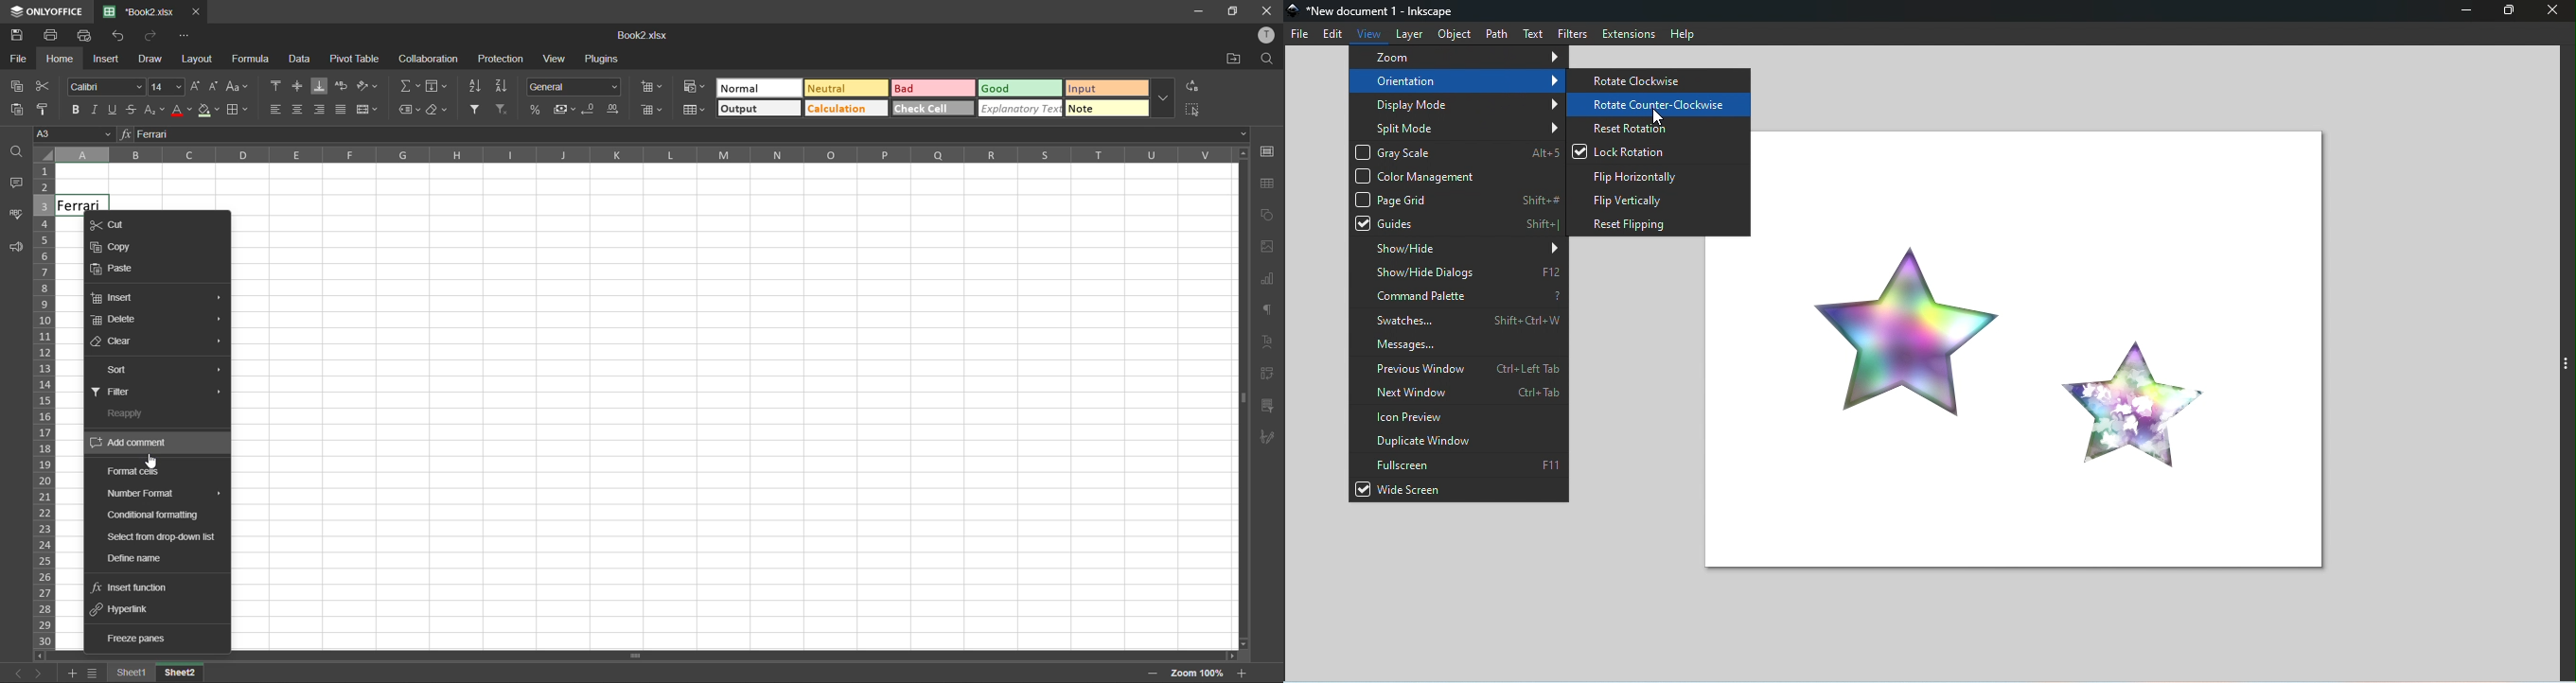 This screenshot has height=700, width=2576. I want to click on Wide screen, so click(1460, 490).